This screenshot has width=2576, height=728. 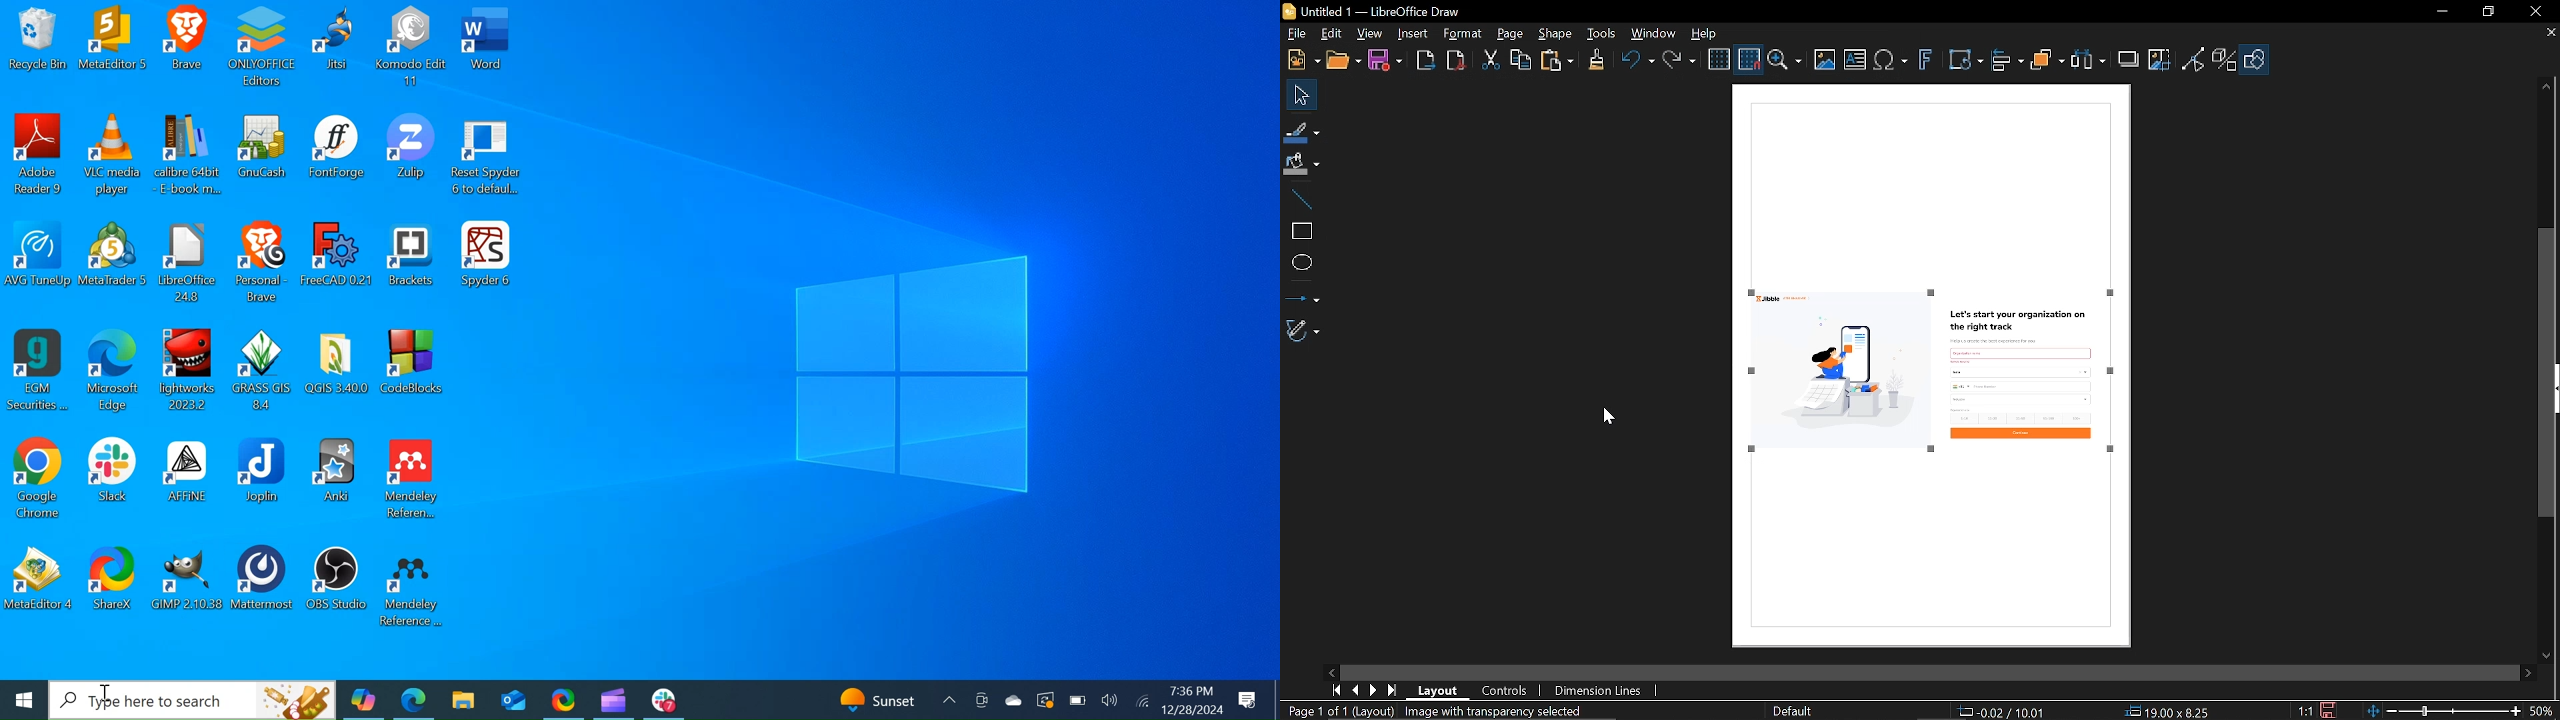 I want to click on Insertion cursor, so click(x=105, y=694).